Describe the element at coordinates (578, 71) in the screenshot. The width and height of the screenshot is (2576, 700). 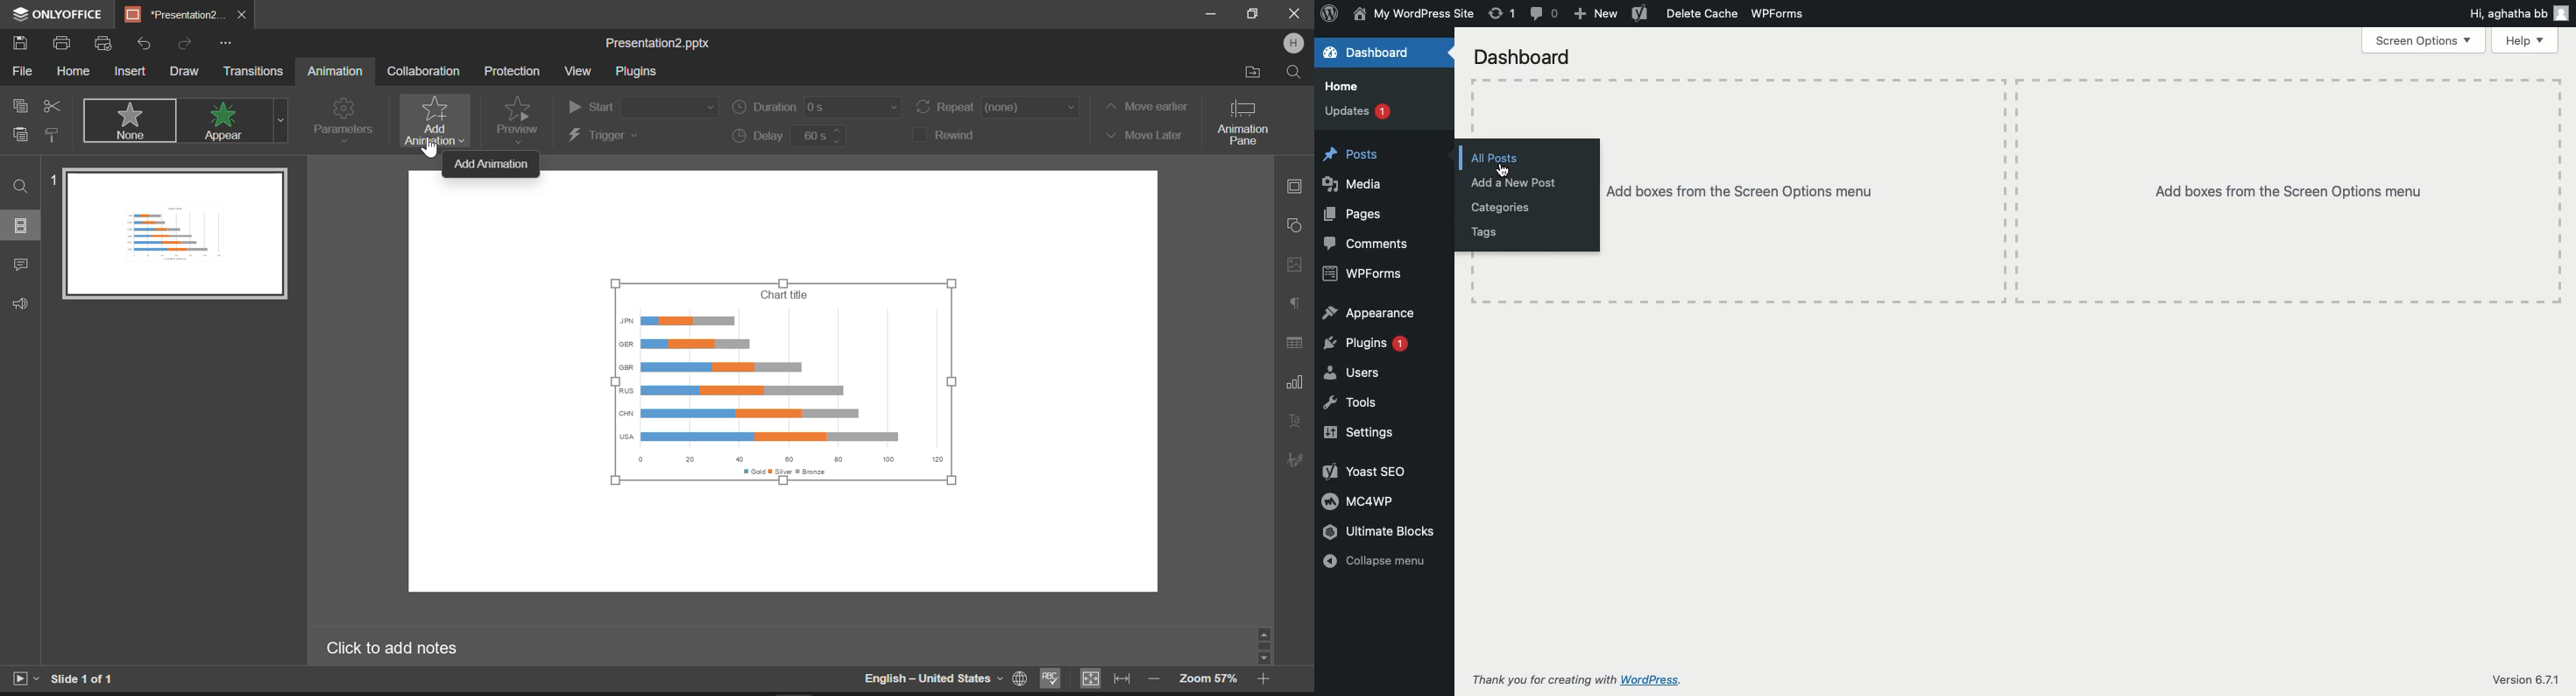
I see `View` at that location.